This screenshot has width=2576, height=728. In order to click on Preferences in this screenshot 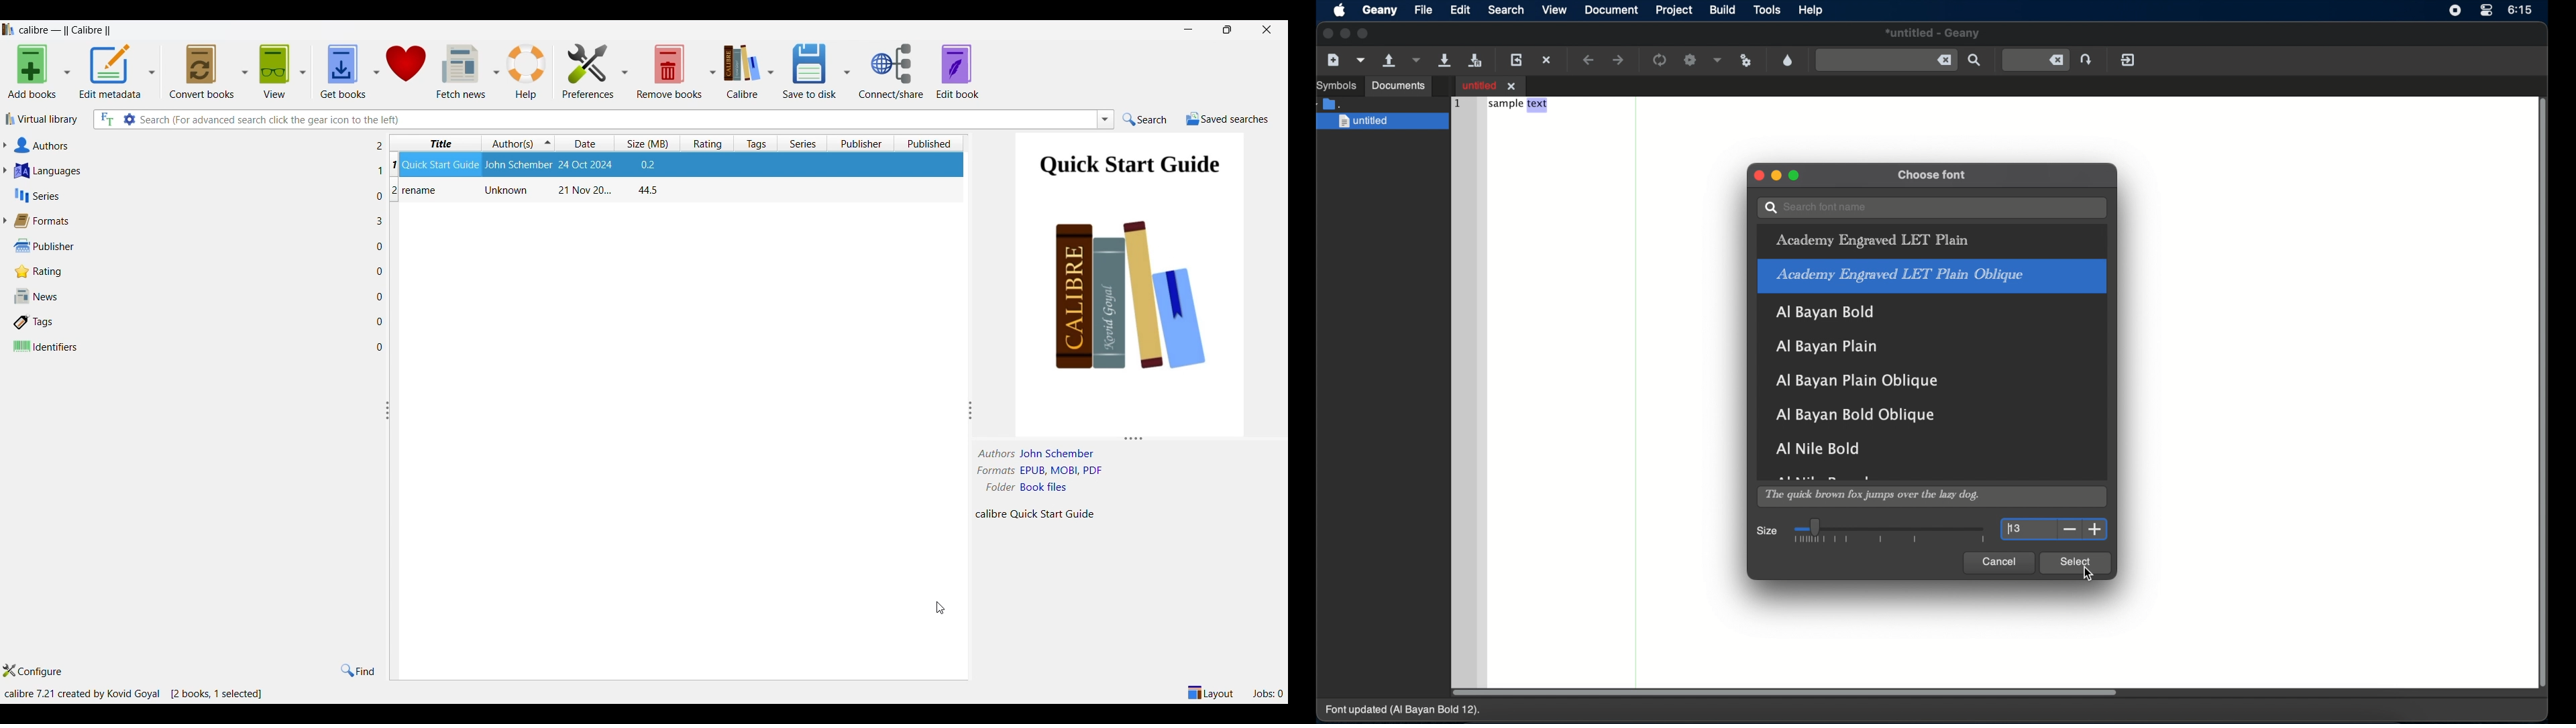, I will do `click(588, 72)`.